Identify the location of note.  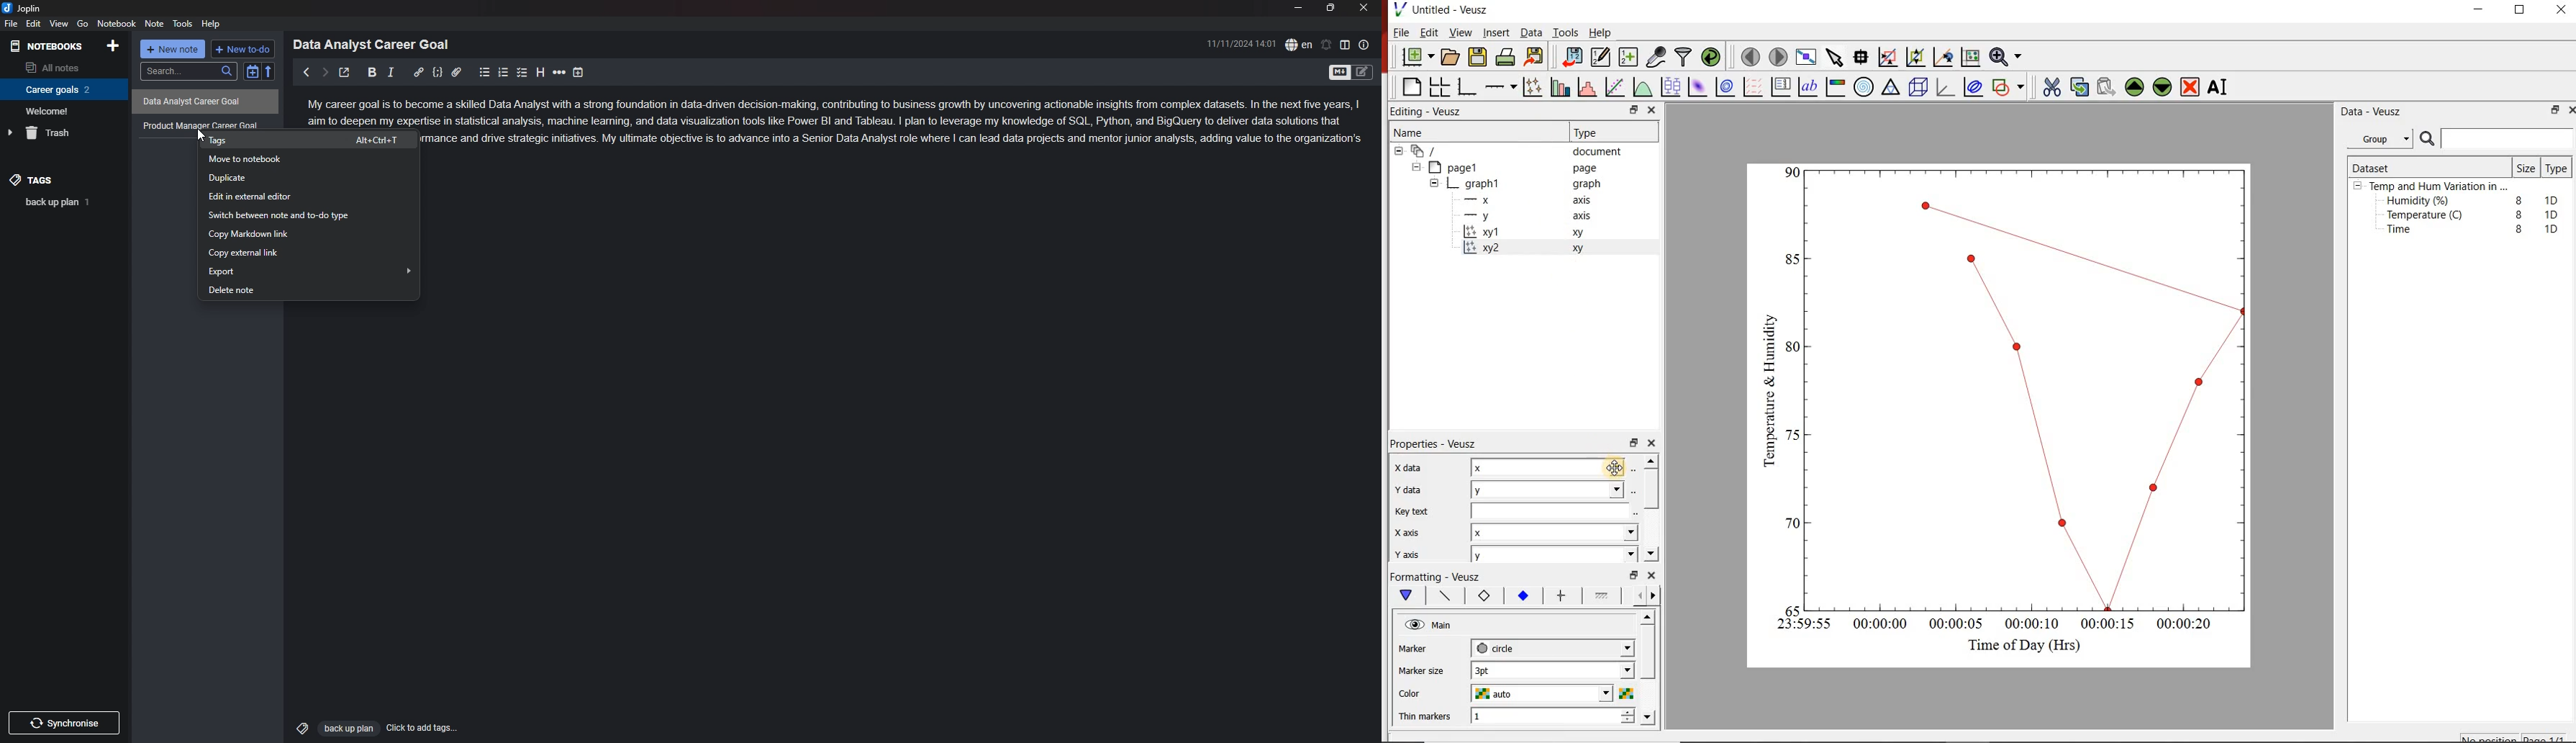
(155, 23).